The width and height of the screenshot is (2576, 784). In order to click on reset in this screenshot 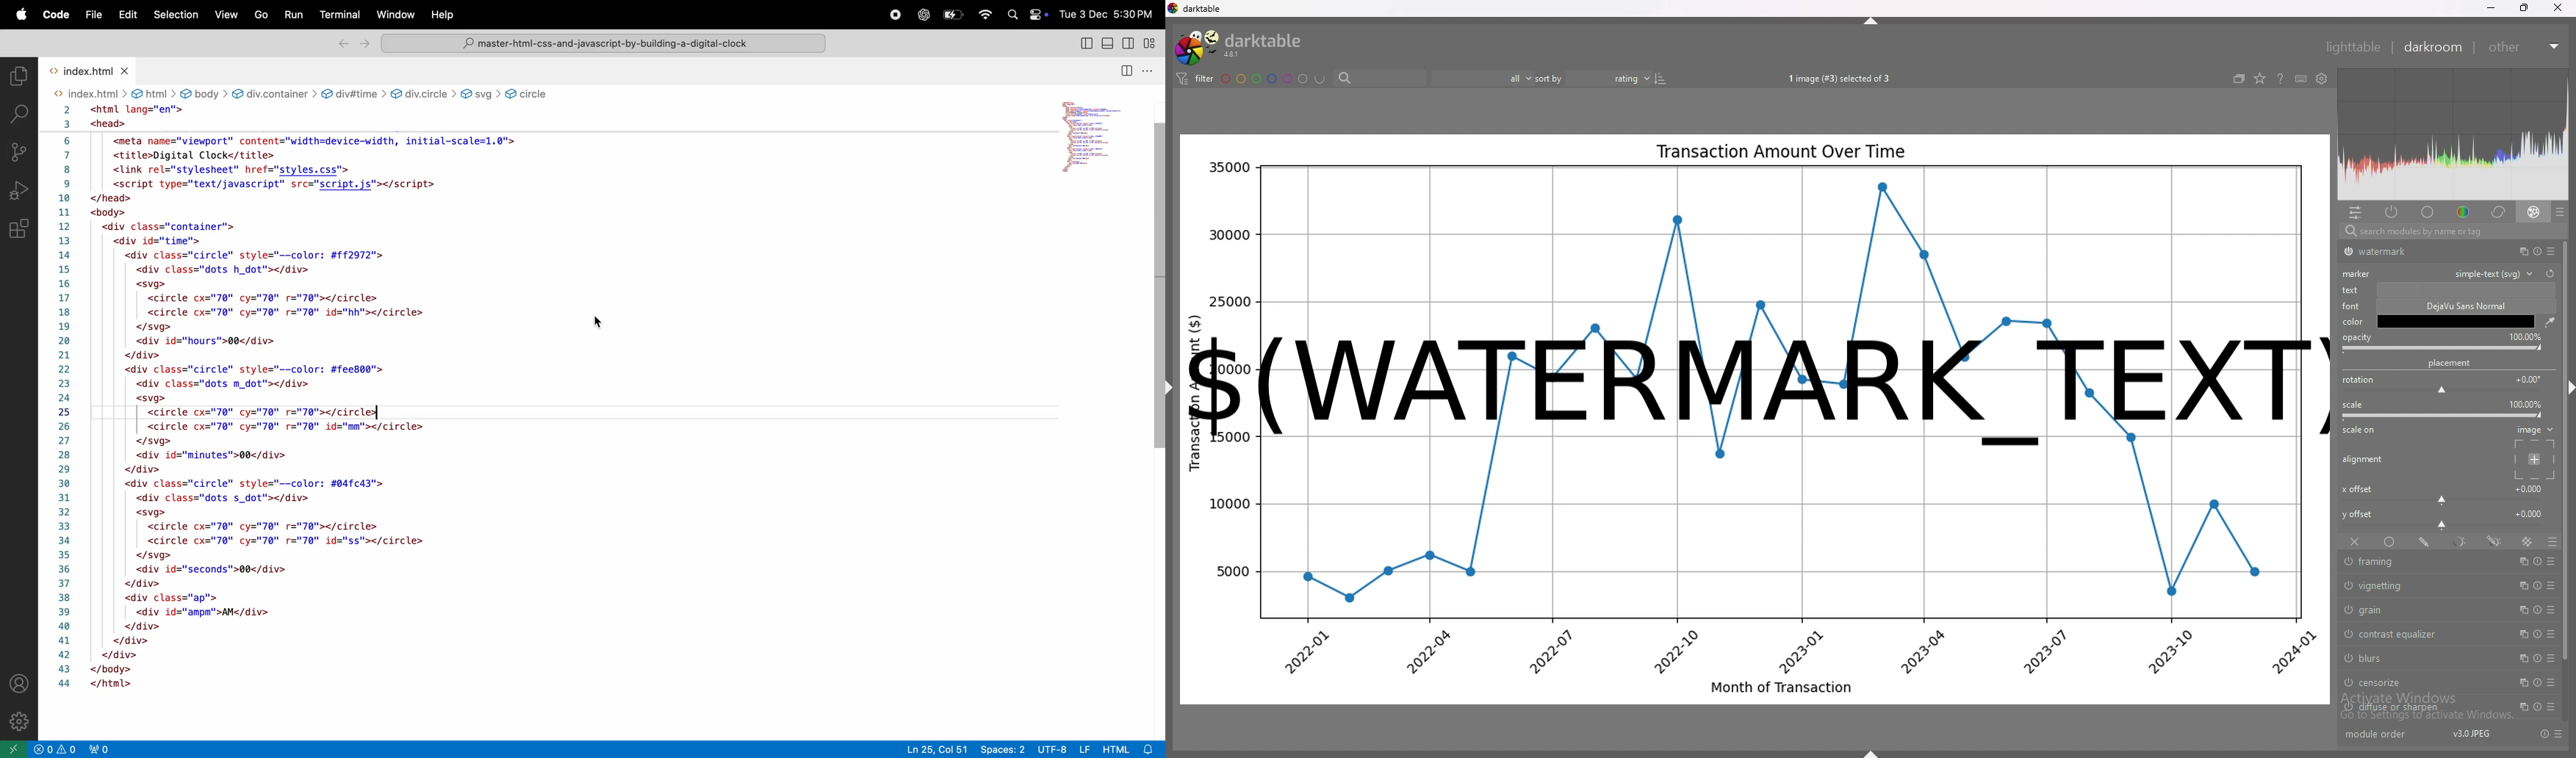, I will do `click(2536, 659)`.